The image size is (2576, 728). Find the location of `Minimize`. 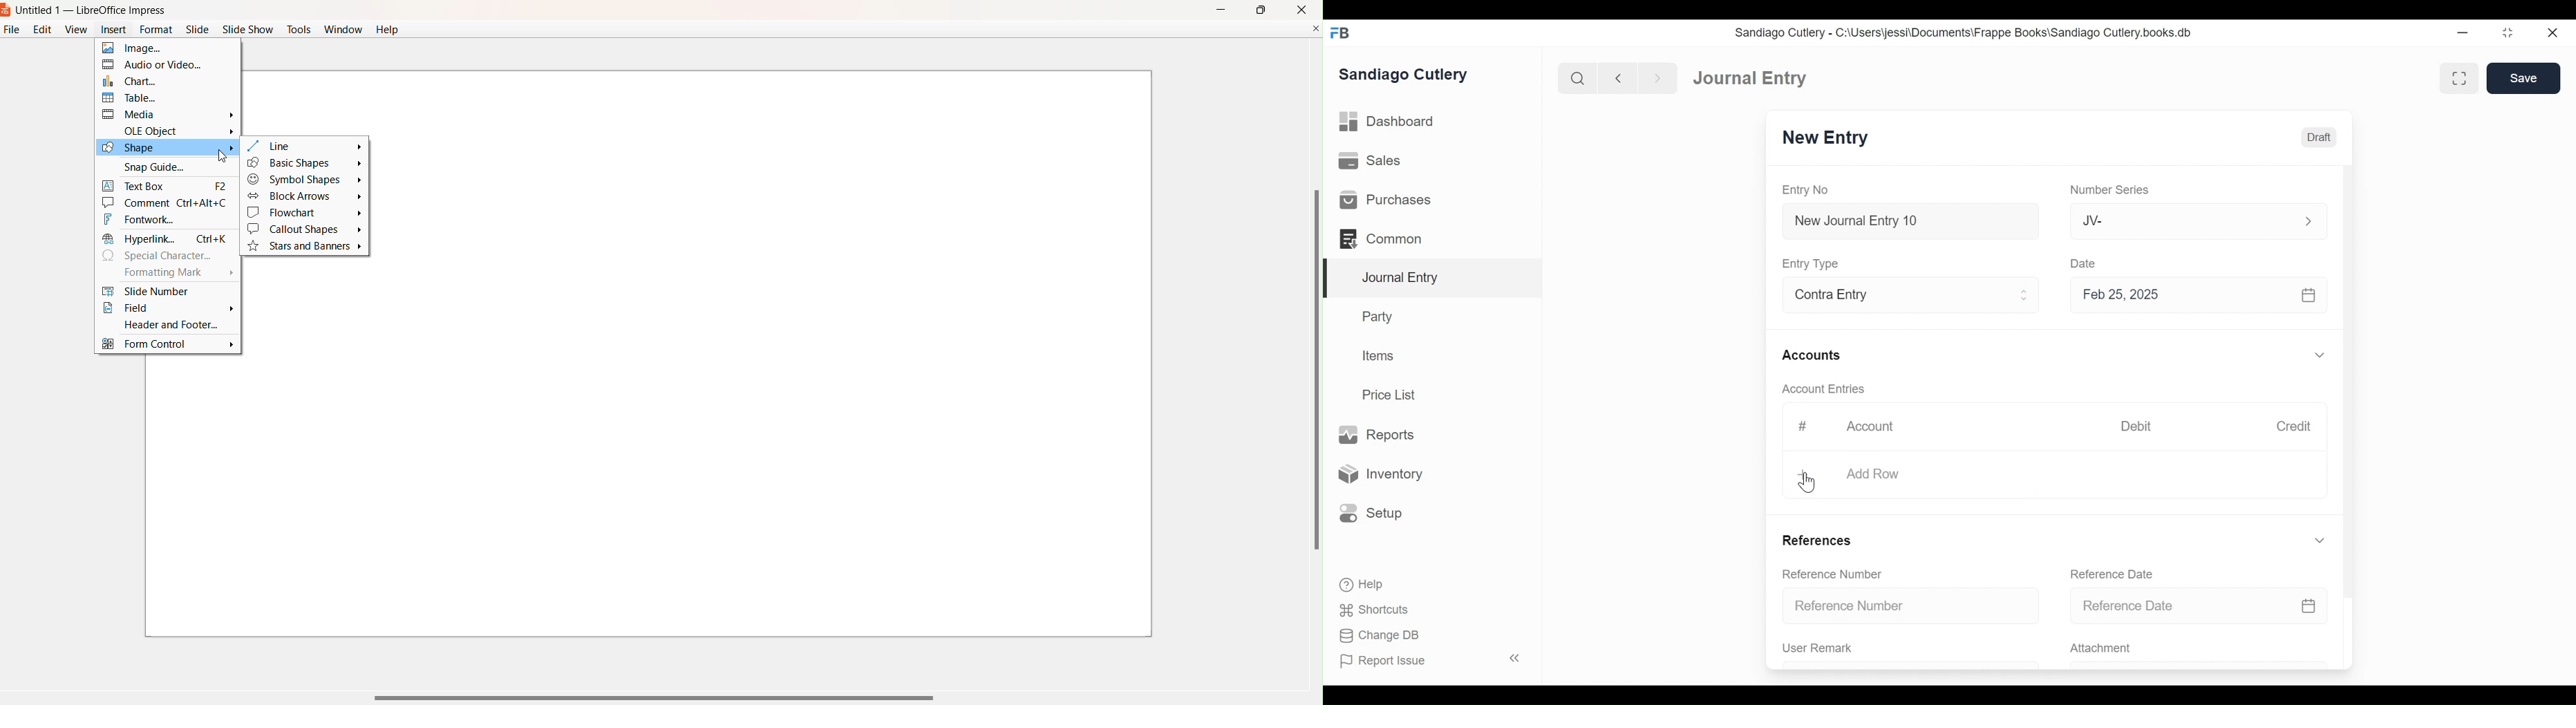

Minimize is located at coordinates (2465, 33).